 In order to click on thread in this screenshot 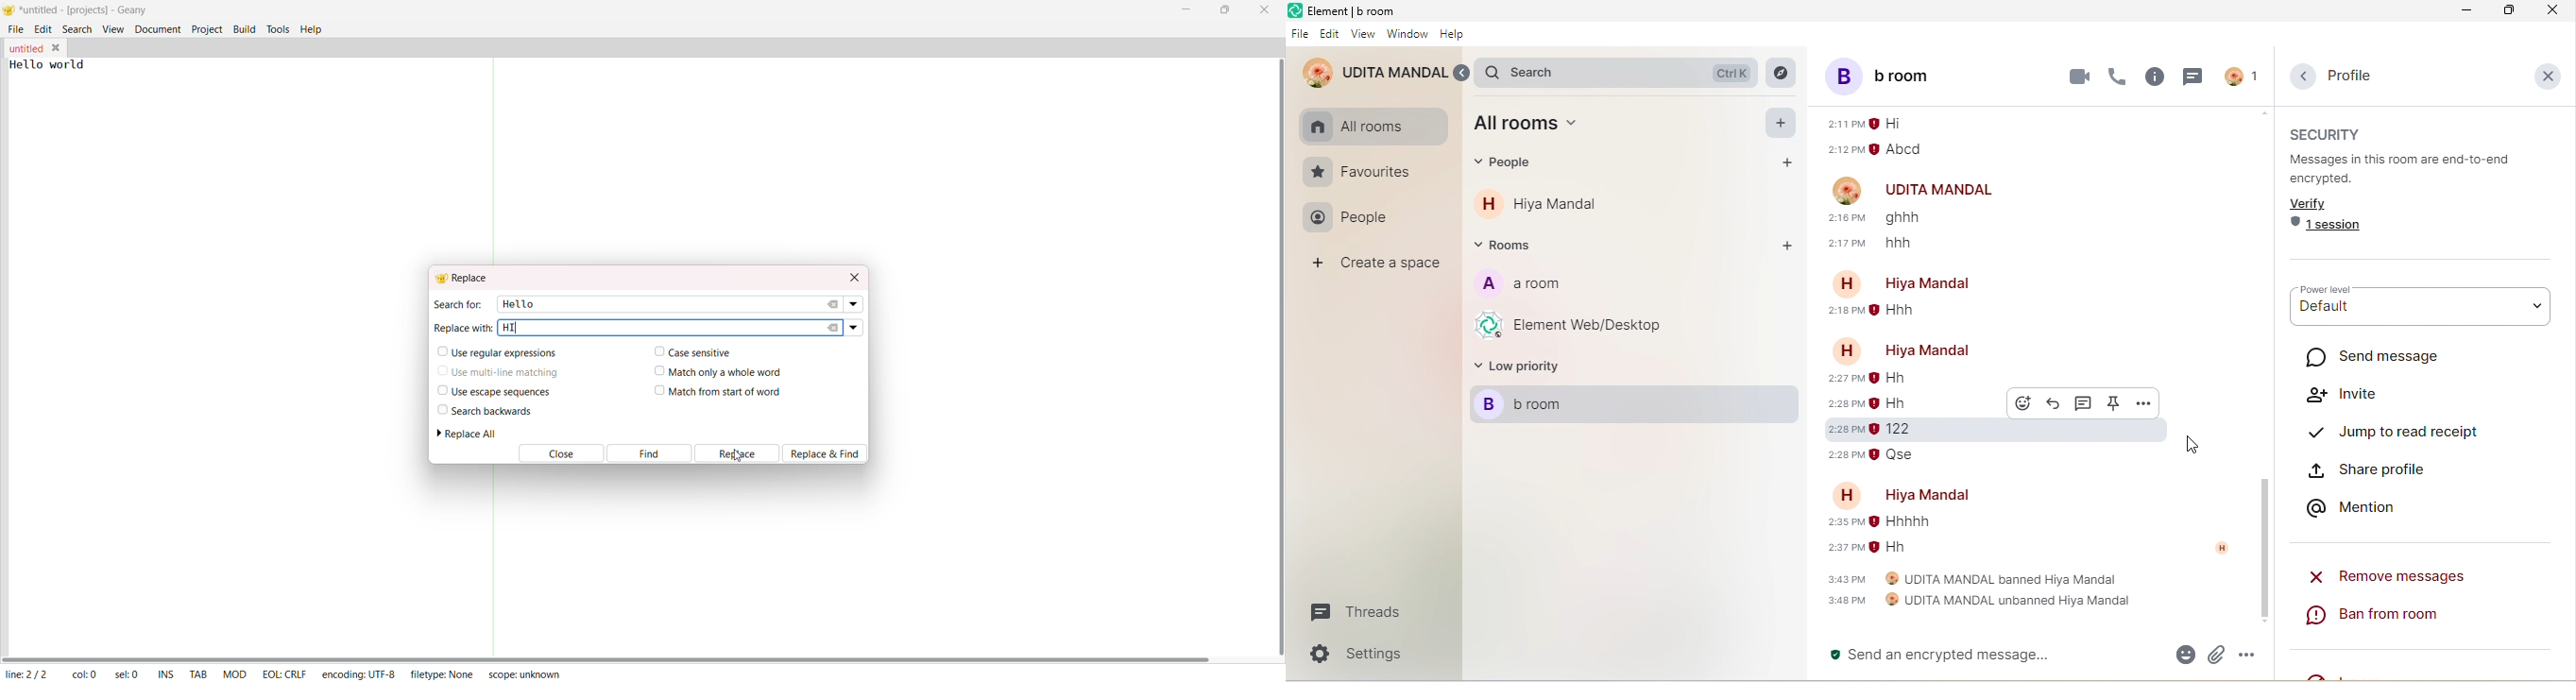, I will do `click(2082, 403)`.